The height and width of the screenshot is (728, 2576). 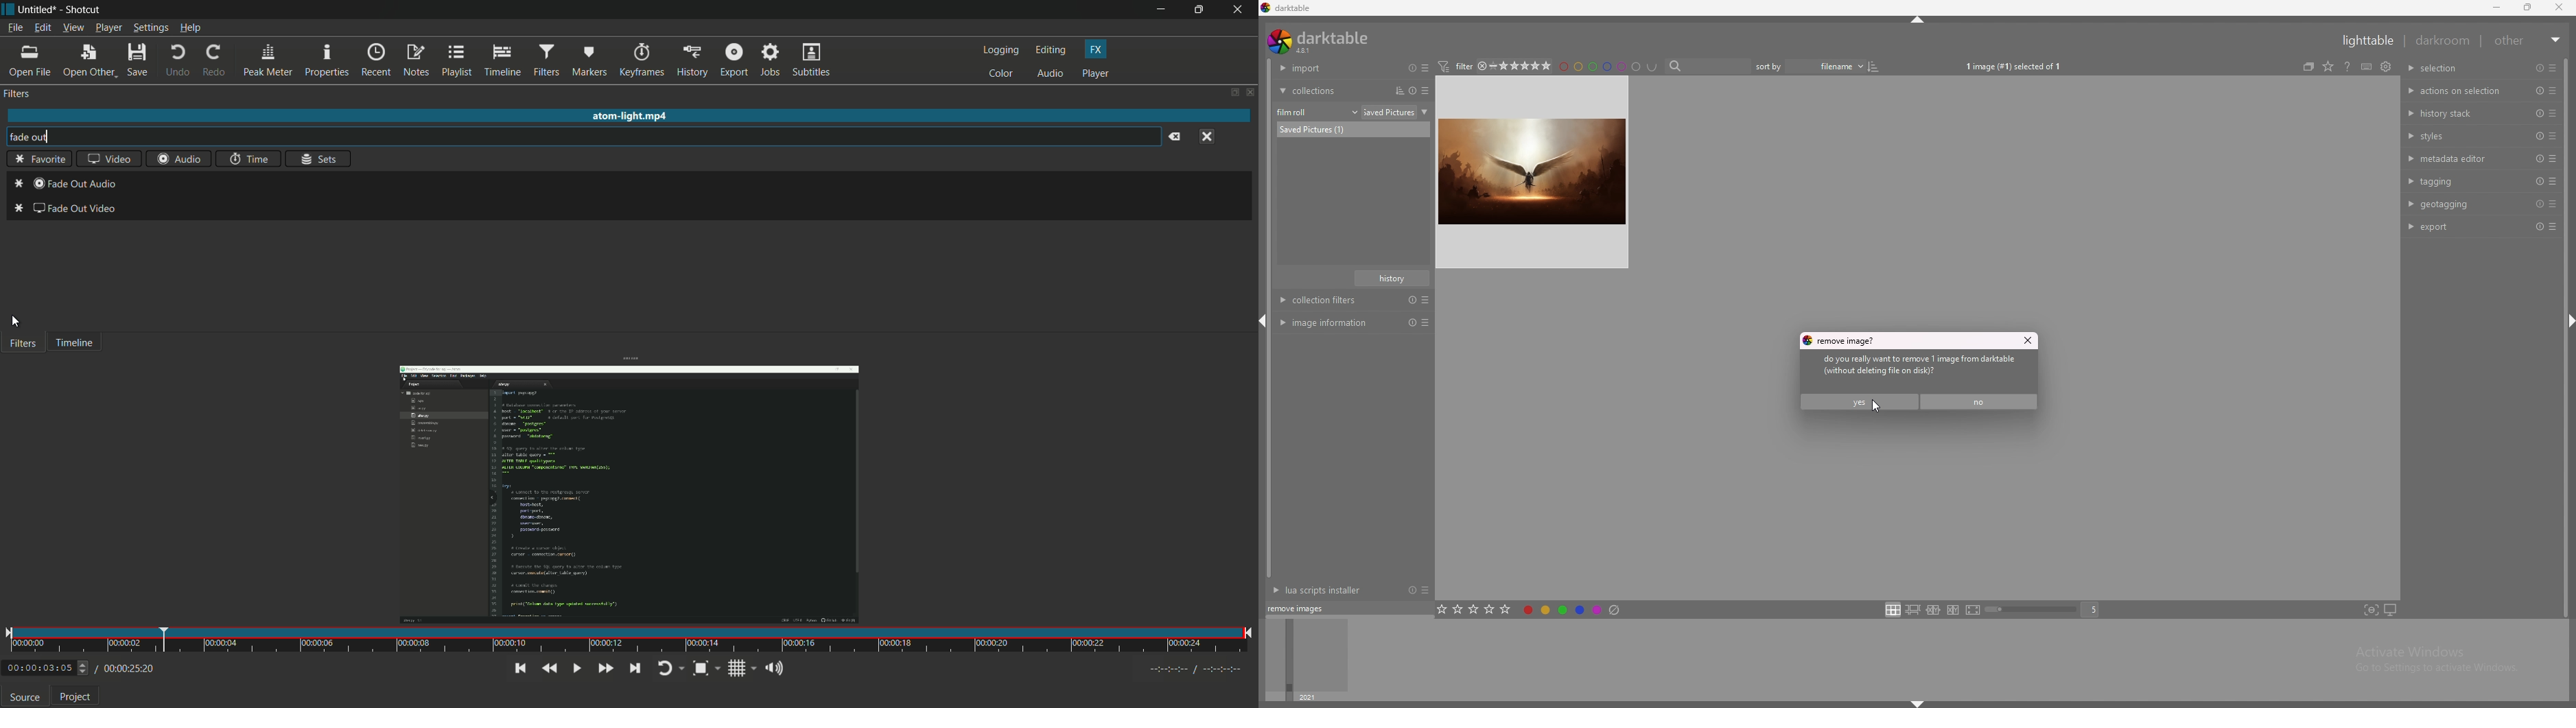 I want to click on filters, so click(x=16, y=94).